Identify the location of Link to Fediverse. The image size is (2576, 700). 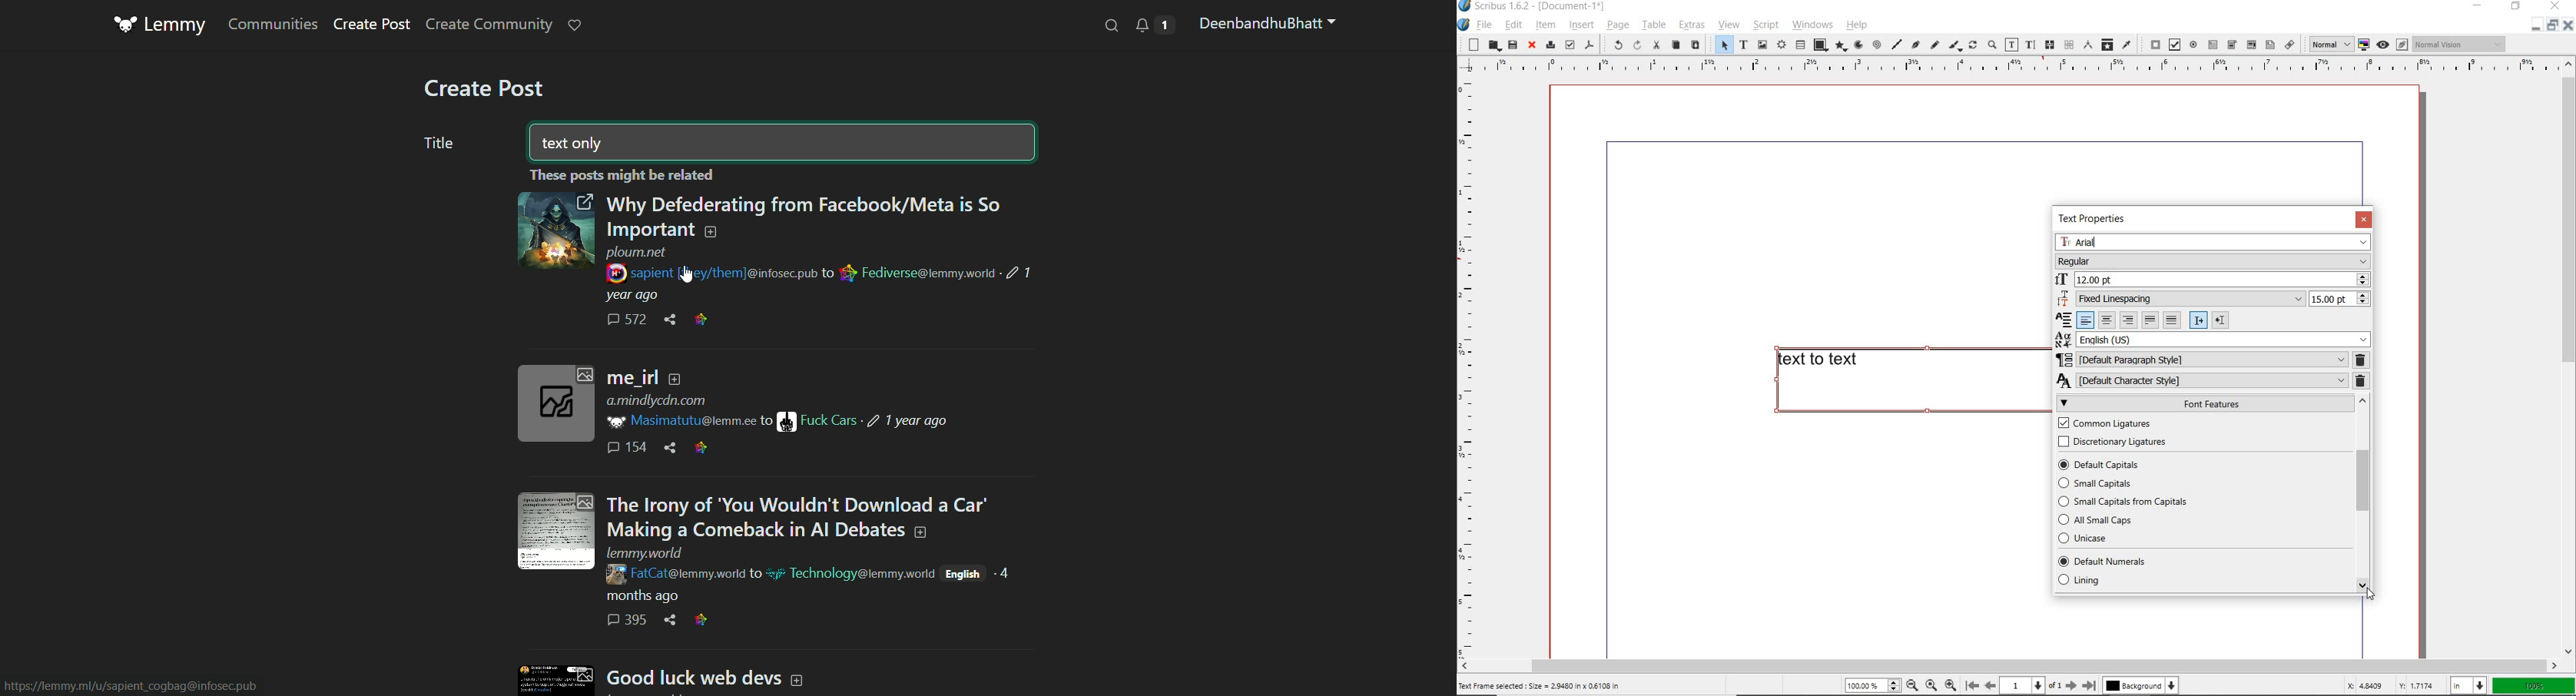
(929, 273).